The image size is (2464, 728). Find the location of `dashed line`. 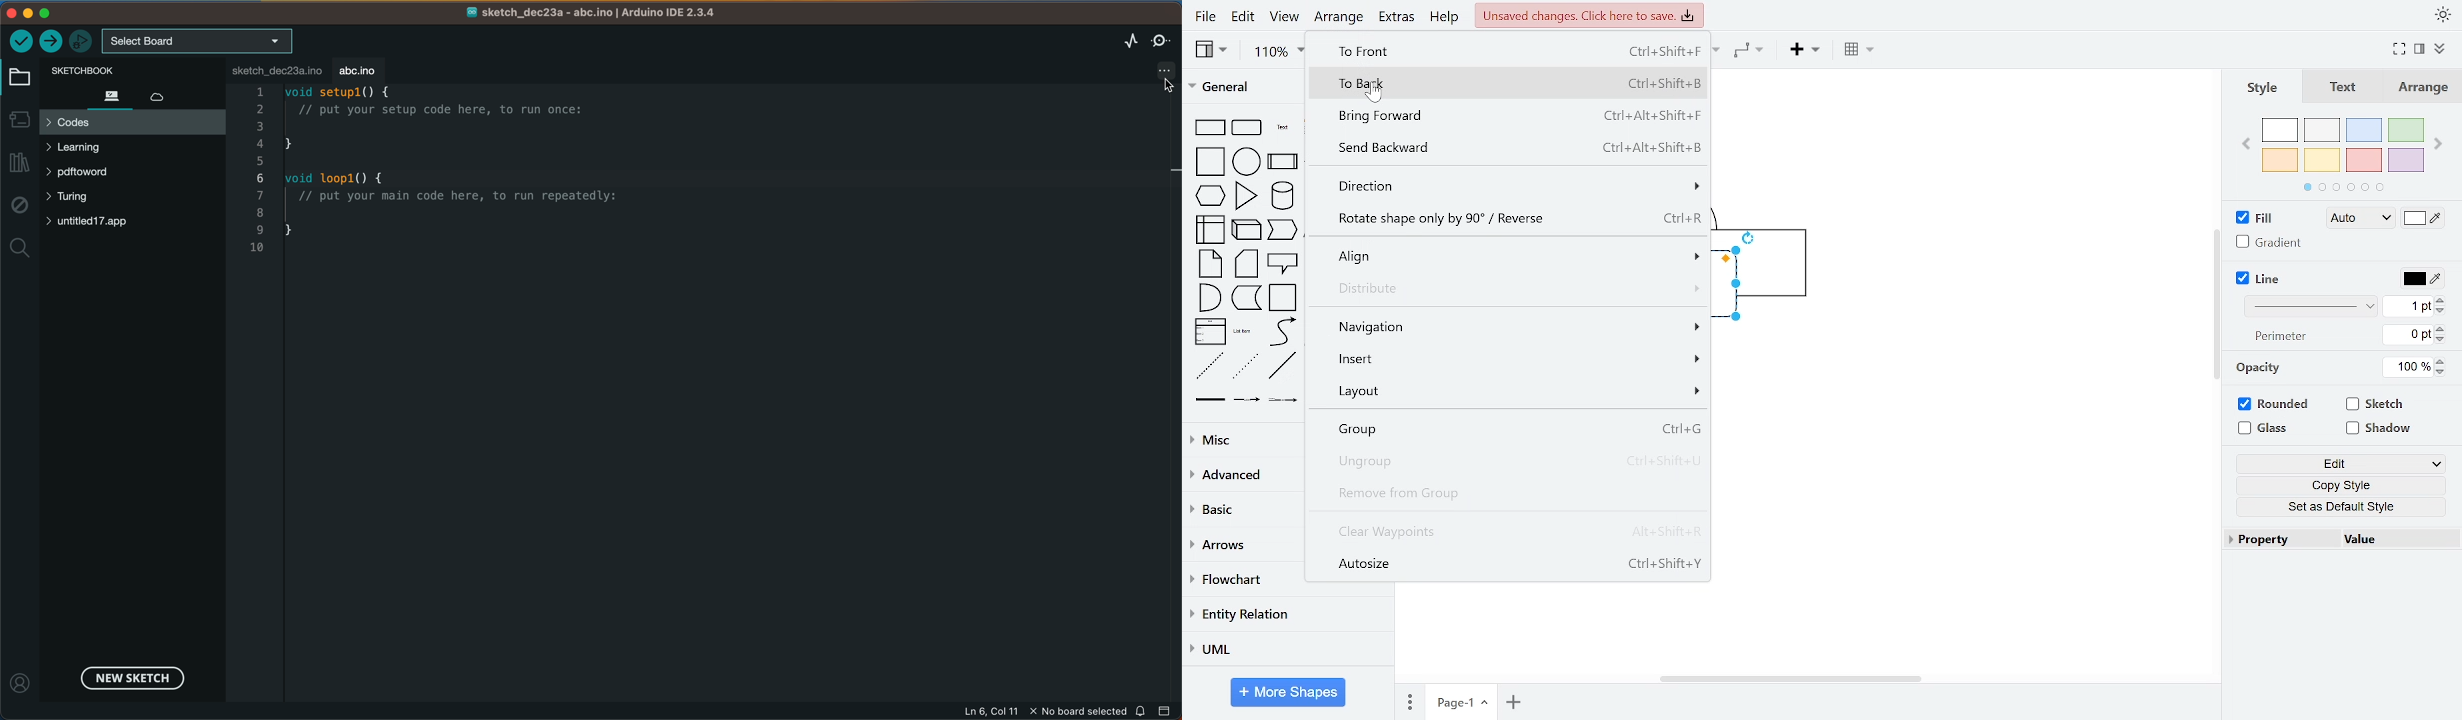

dashed line is located at coordinates (1209, 366).